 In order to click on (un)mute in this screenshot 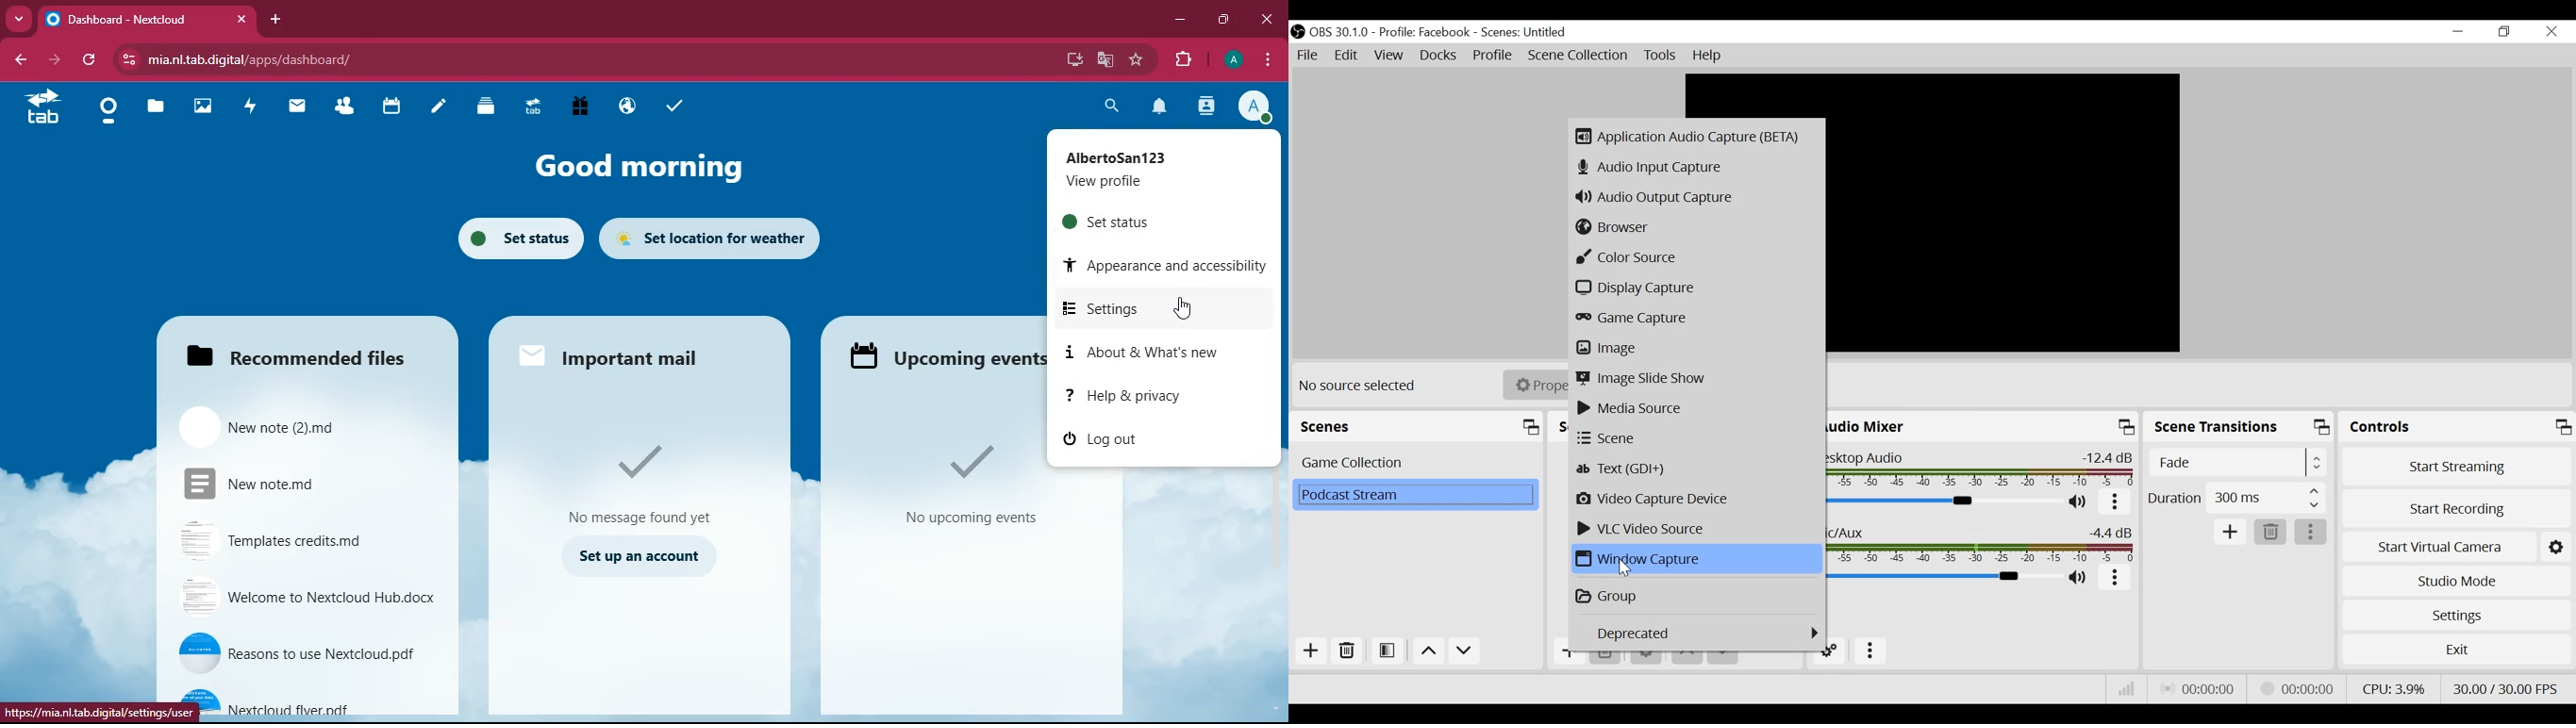, I will do `click(2083, 505)`.